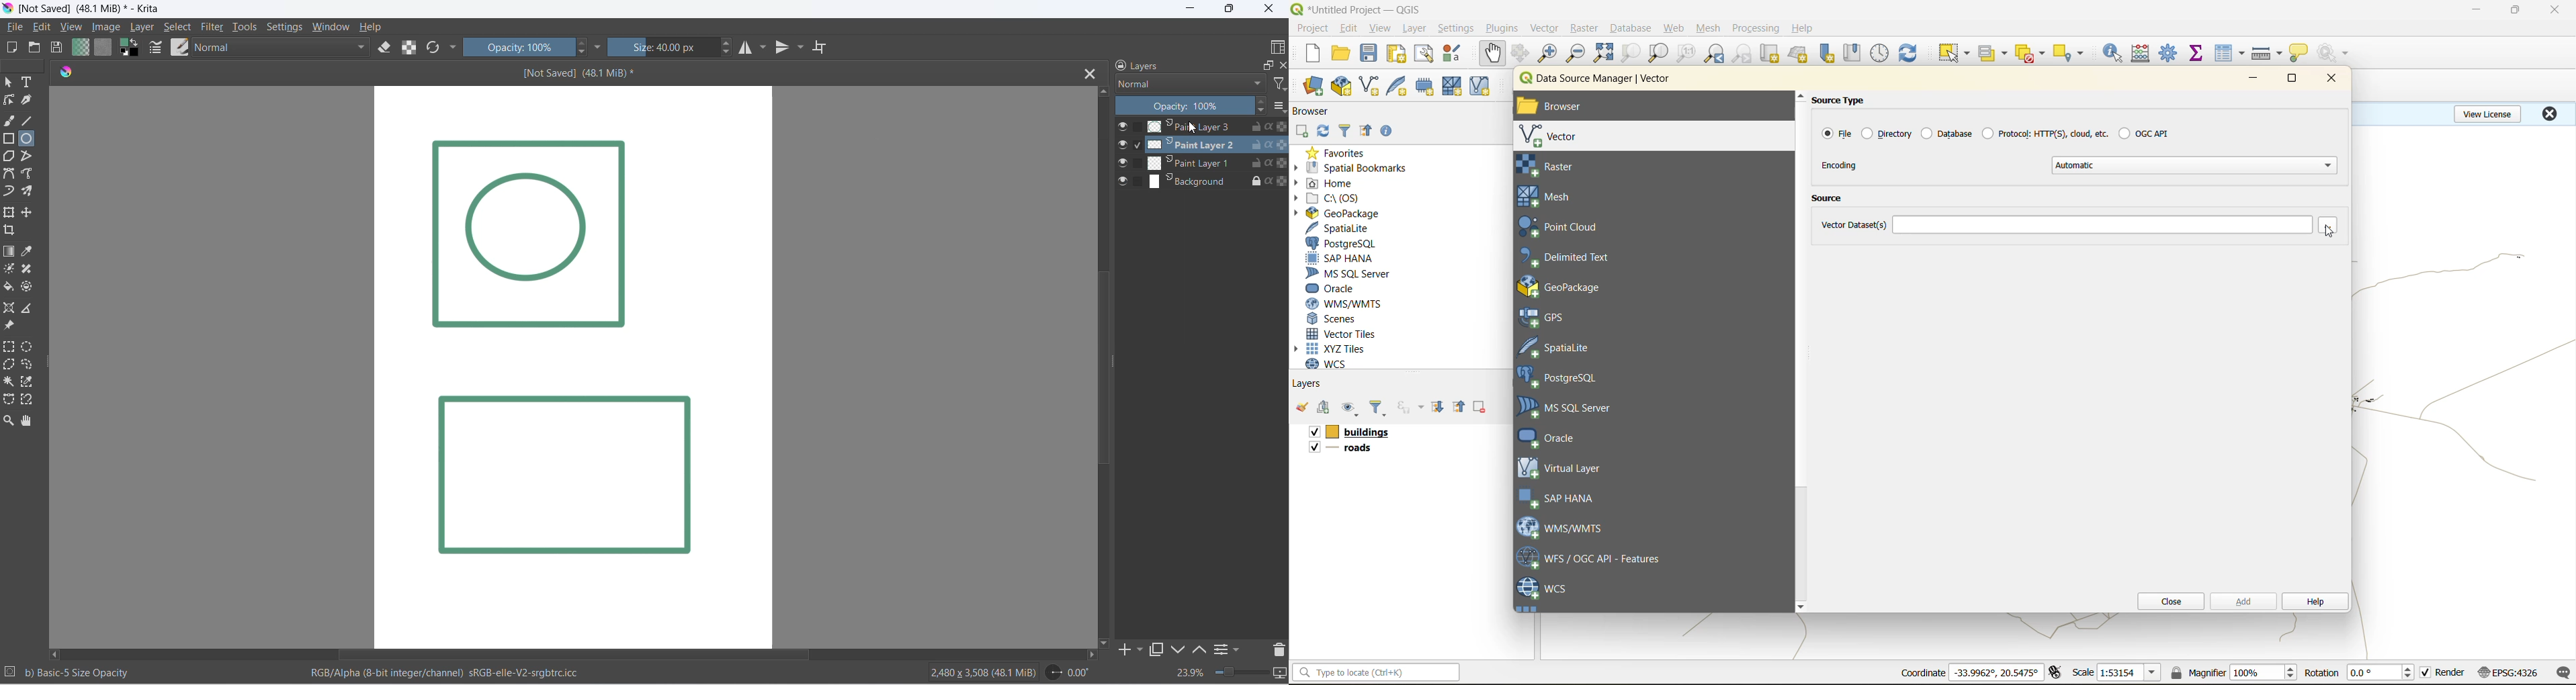  I want to click on edit brush settings, so click(157, 50).